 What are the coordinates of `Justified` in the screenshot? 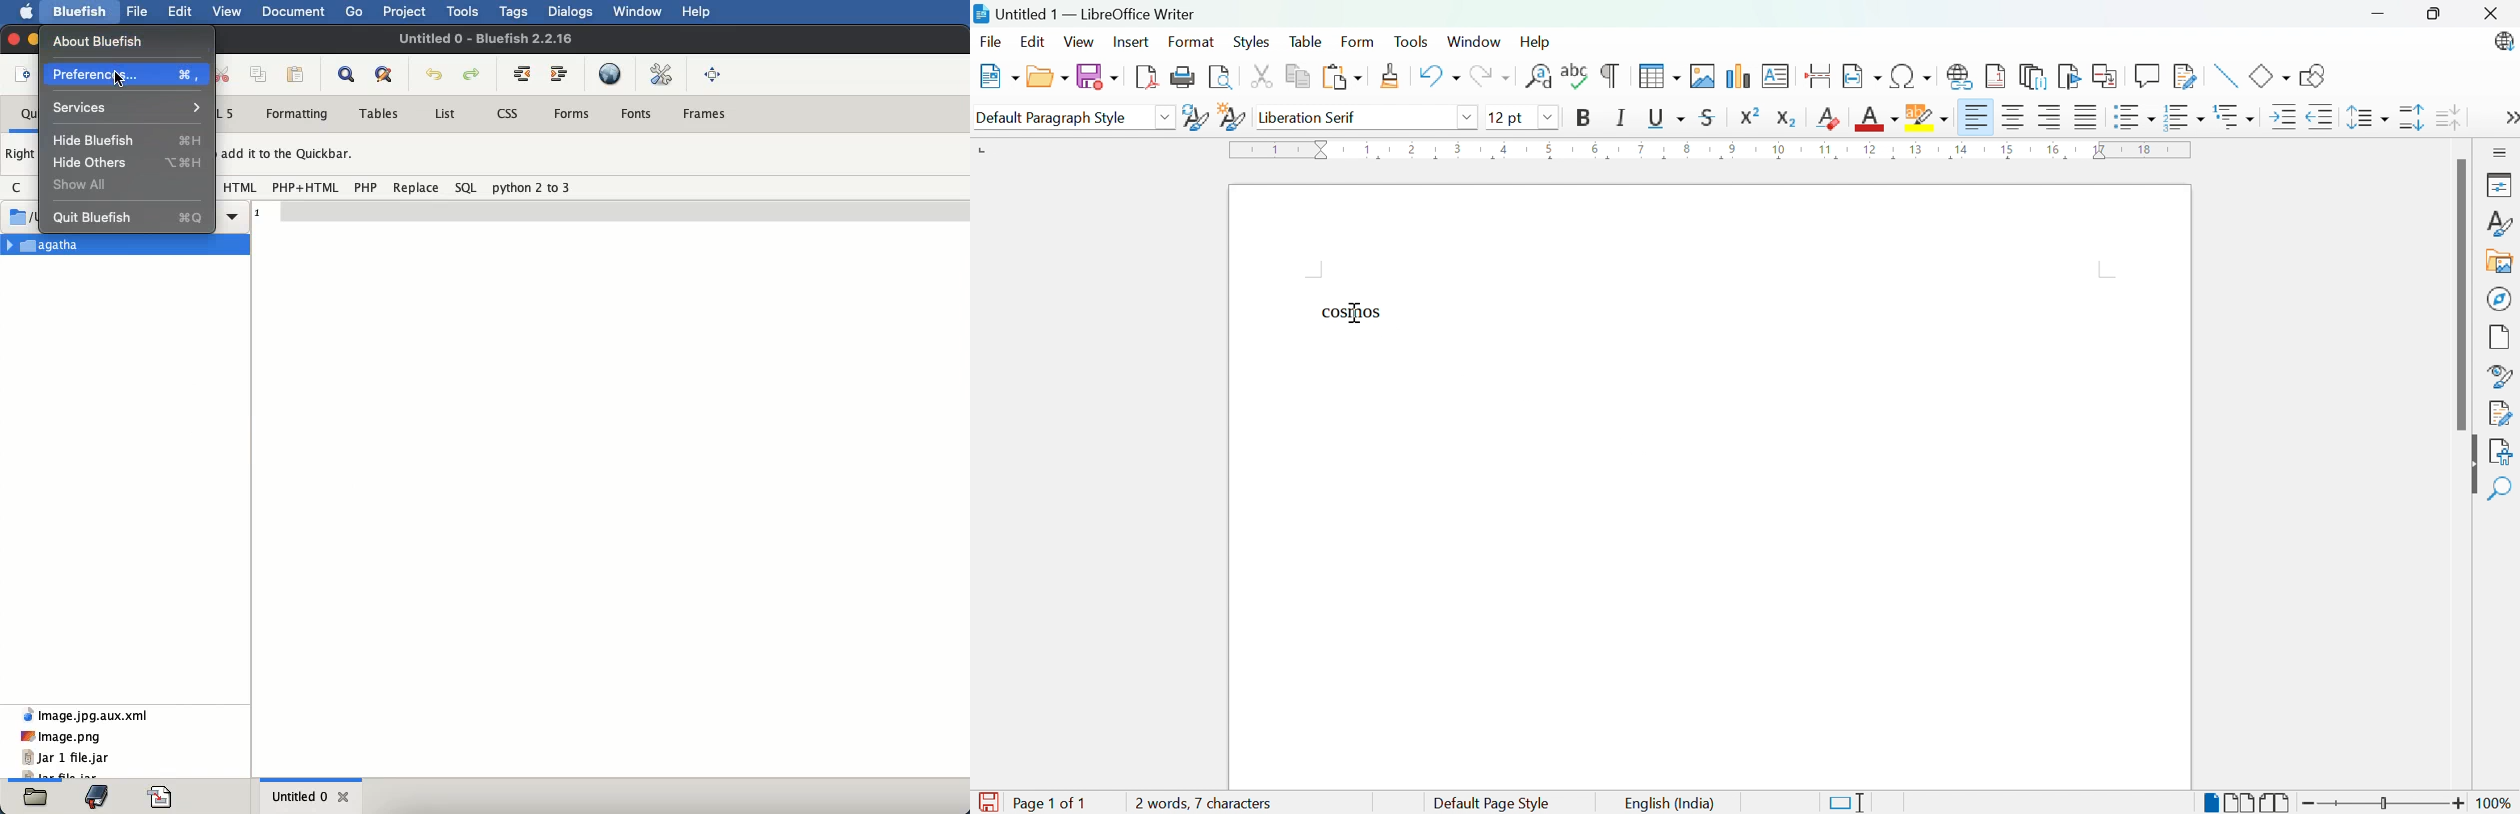 It's located at (2088, 118).